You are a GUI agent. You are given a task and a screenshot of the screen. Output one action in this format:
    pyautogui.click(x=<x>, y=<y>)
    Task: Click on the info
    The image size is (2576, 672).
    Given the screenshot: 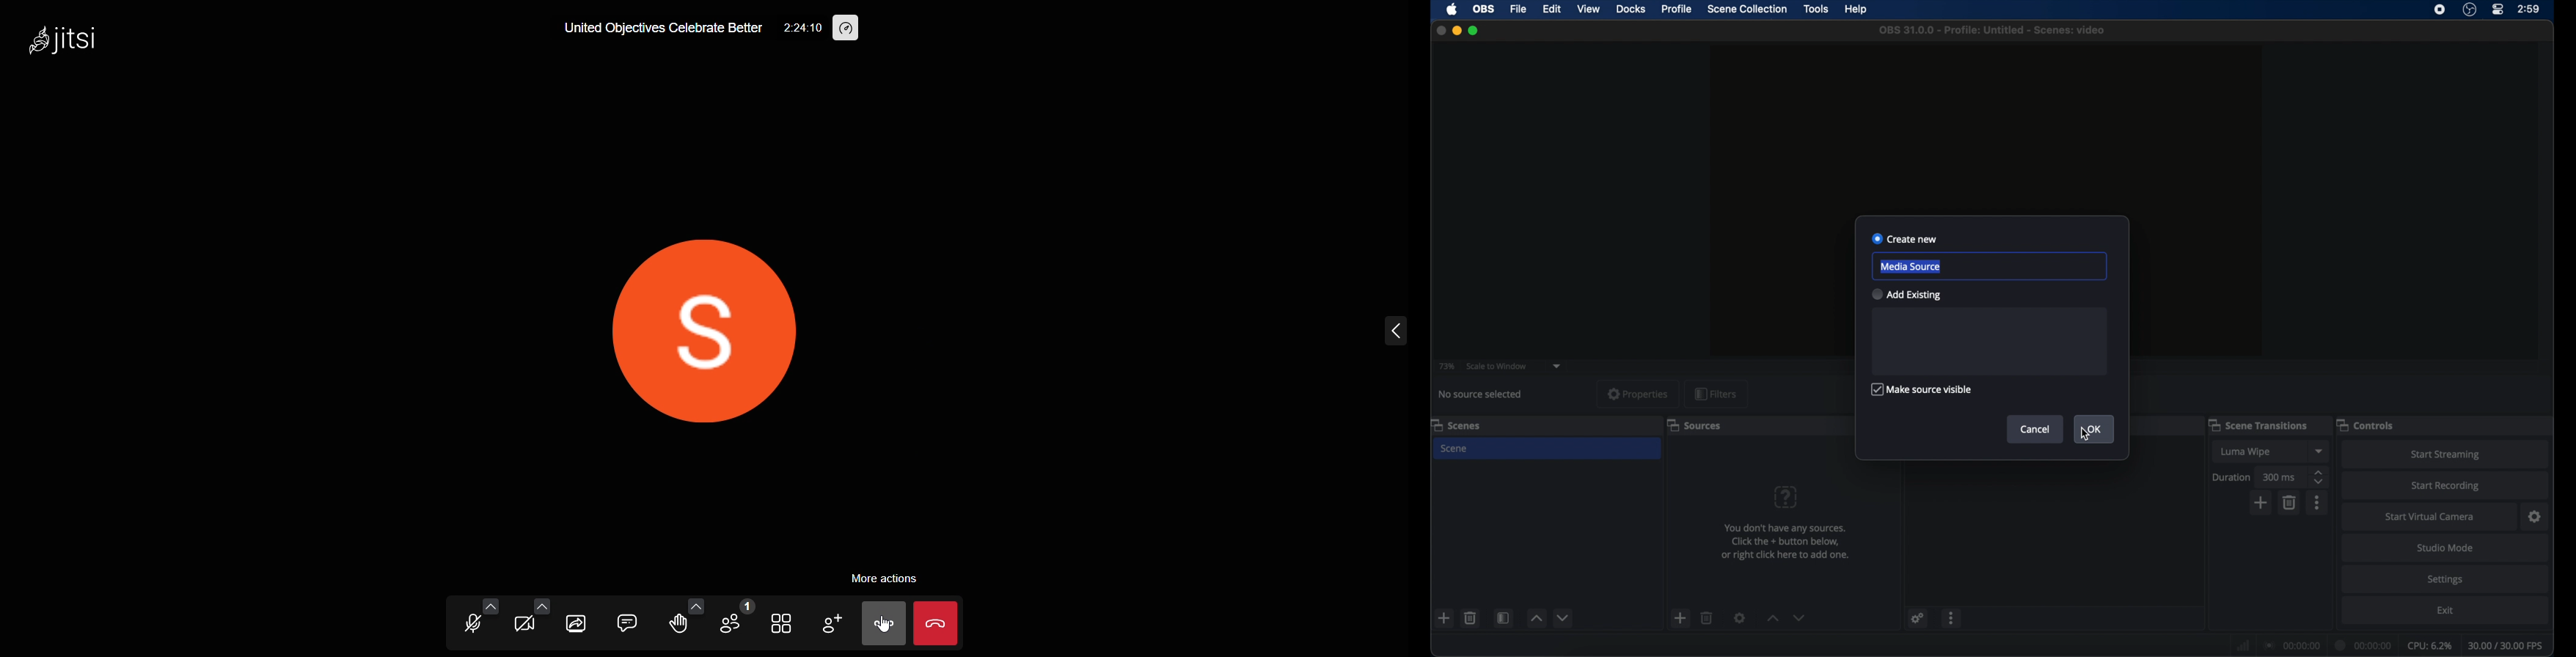 What is the action you would take?
    pyautogui.click(x=1787, y=541)
    